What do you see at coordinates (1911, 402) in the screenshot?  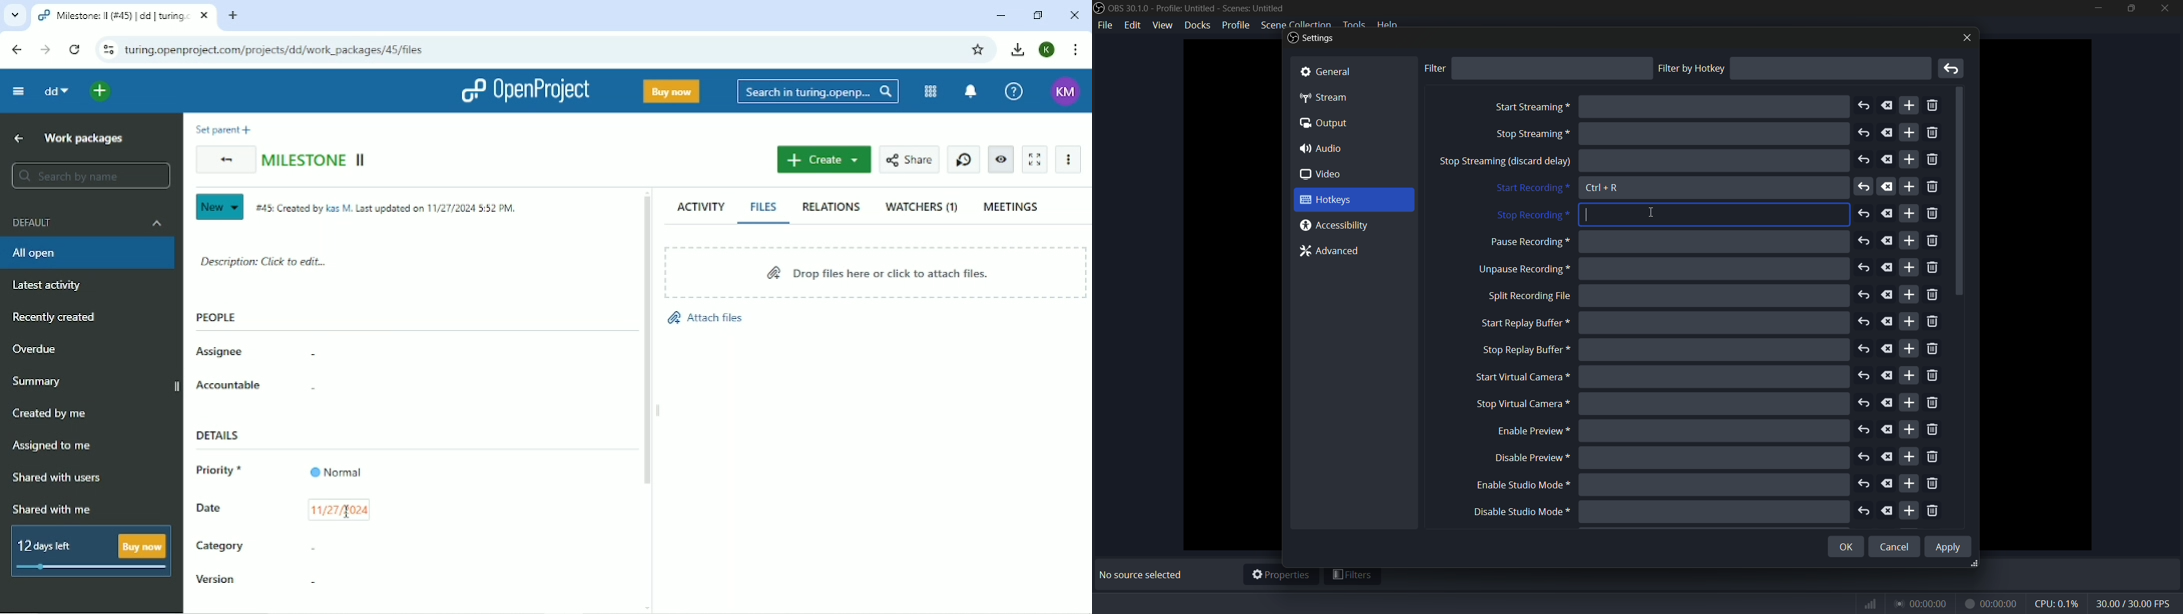 I see `add more` at bounding box center [1911, 402].